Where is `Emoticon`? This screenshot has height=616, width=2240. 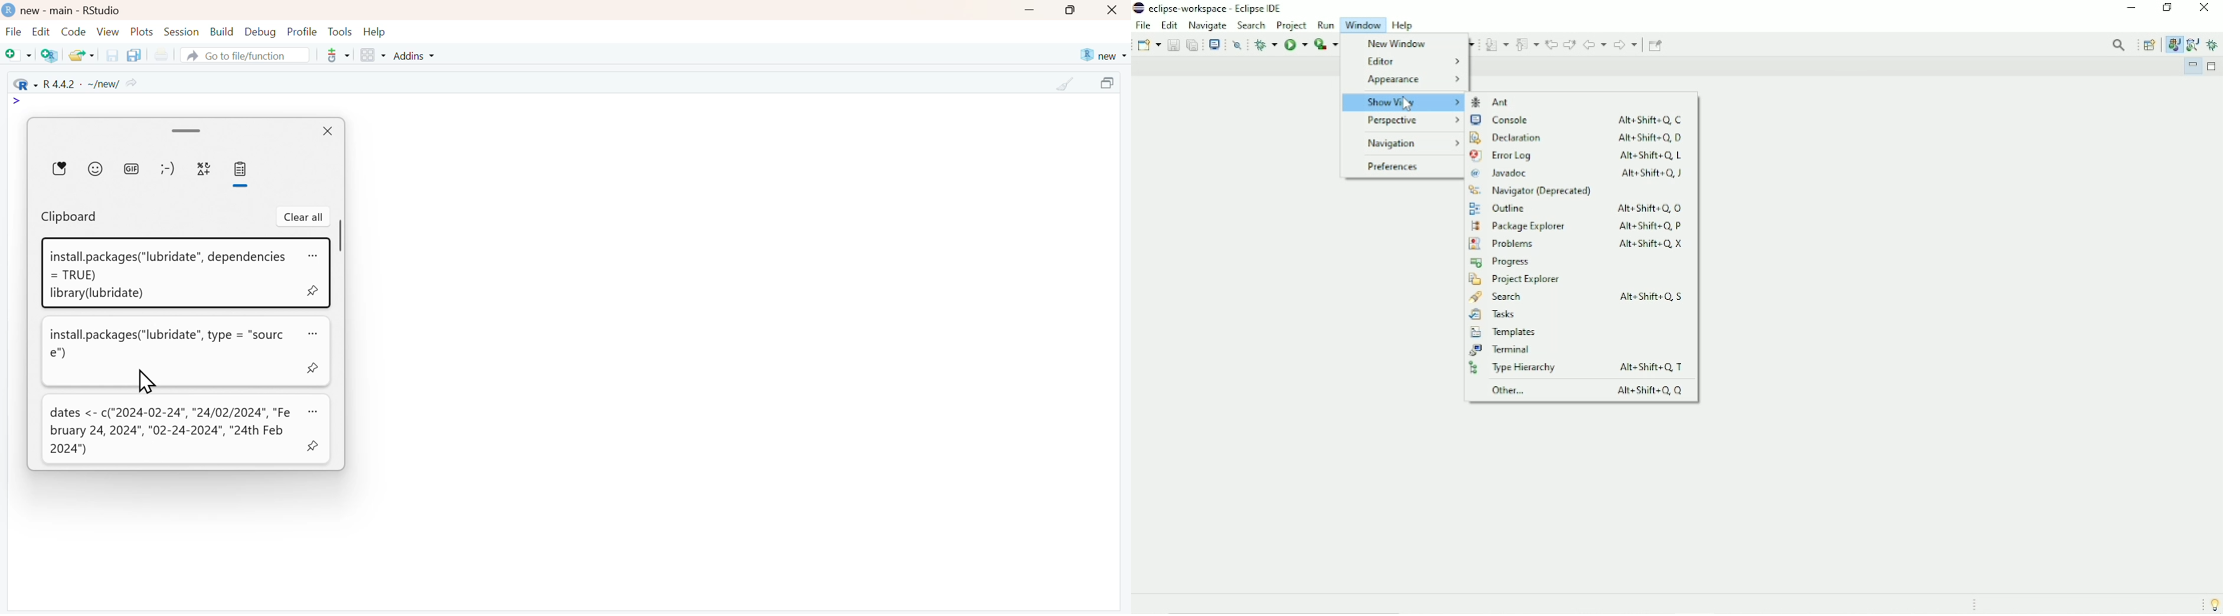
Emoticon is located at coordinates (167, 168).